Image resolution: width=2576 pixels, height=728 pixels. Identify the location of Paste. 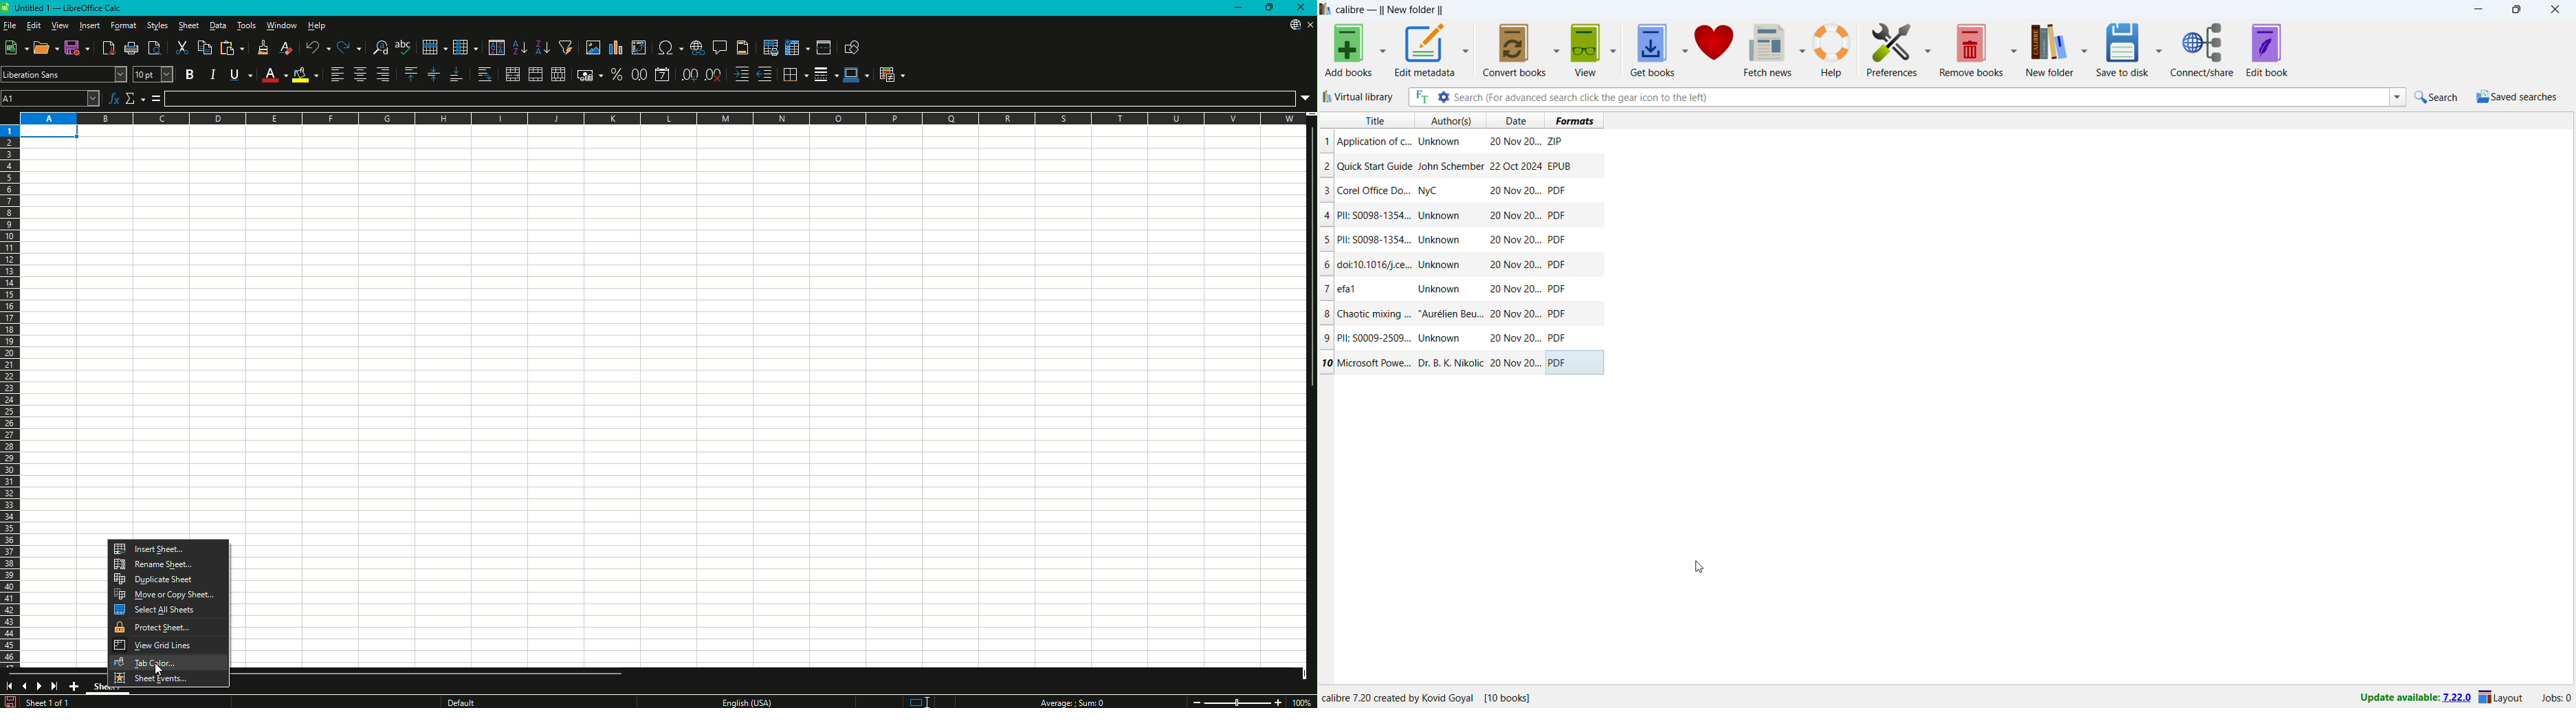
(232, 47).